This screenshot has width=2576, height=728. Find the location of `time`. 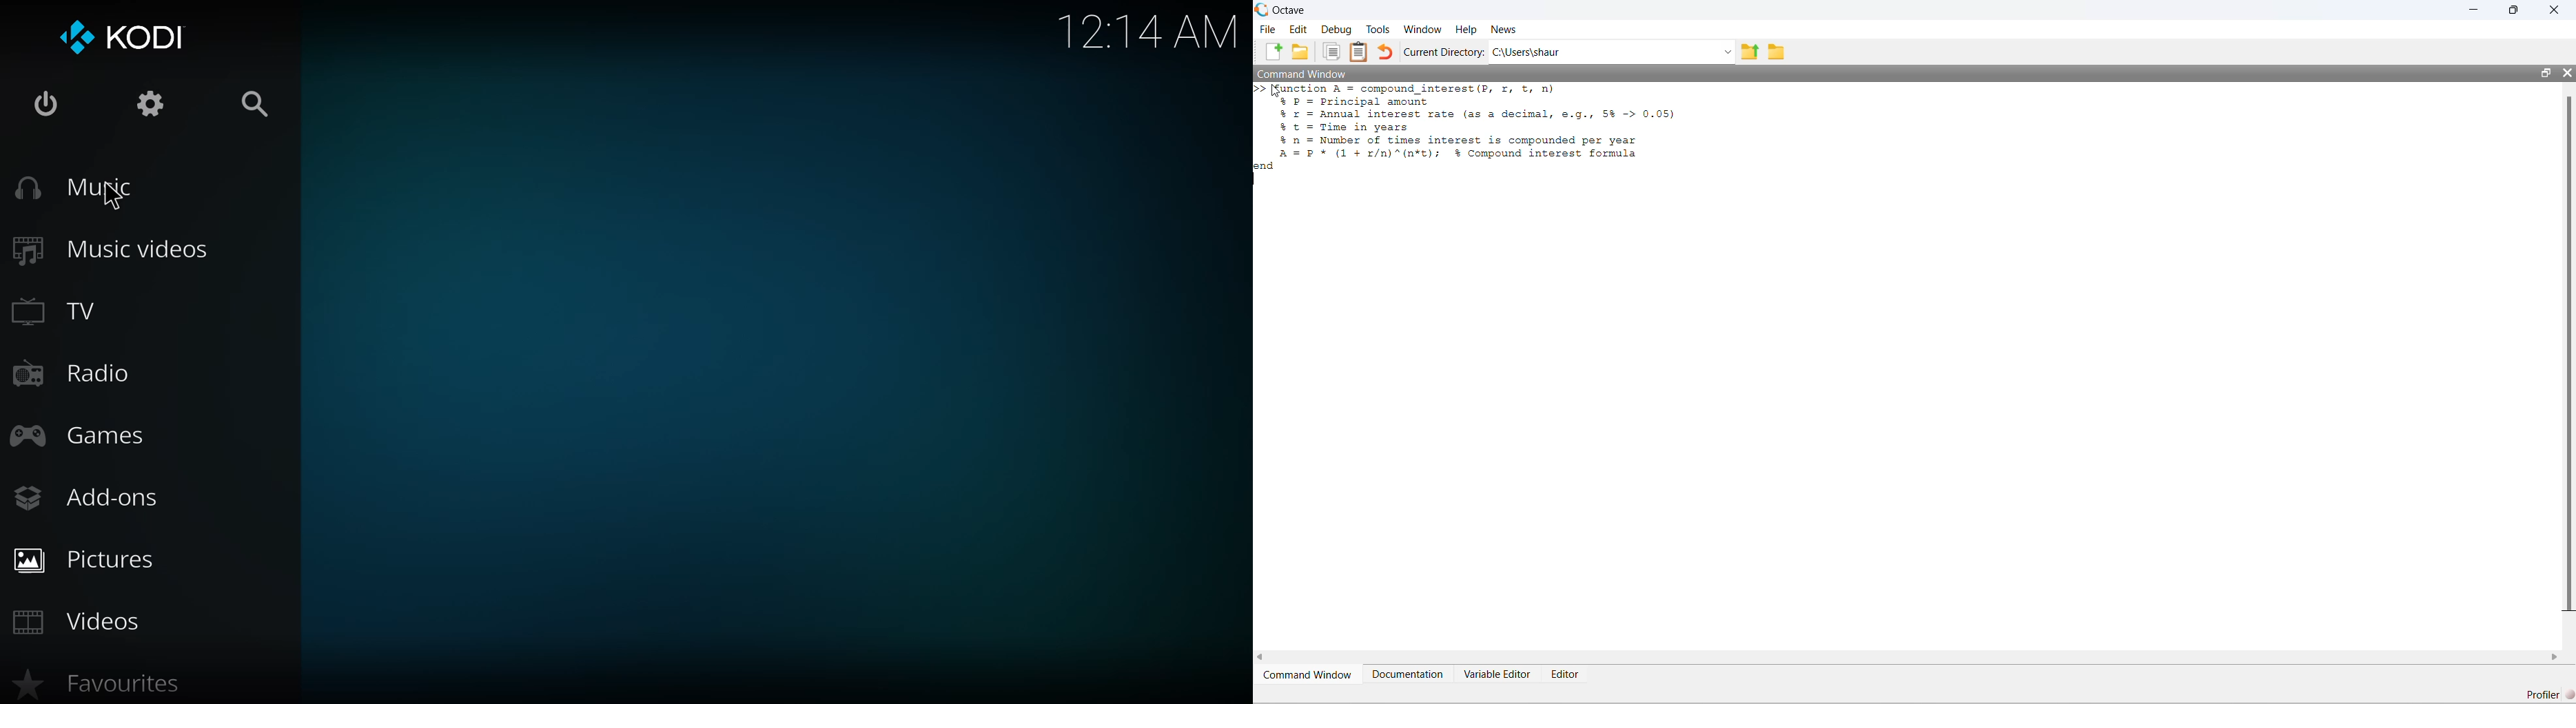

time is located at coordinates (1151, 31).